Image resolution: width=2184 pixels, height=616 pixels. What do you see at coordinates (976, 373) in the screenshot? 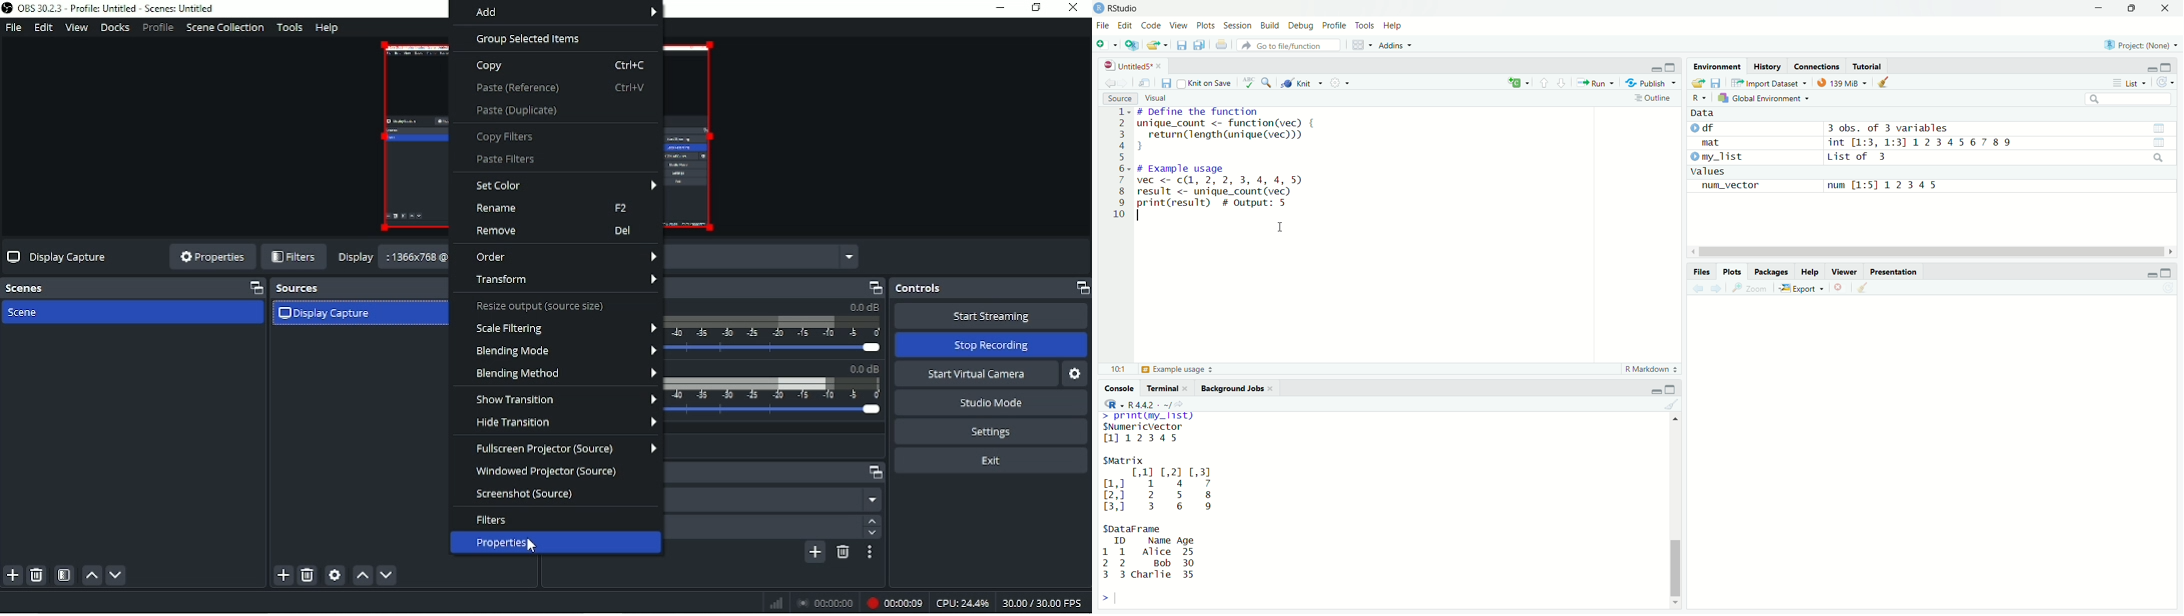
I see `Start virtual camera` at bounding box center [976, 373].